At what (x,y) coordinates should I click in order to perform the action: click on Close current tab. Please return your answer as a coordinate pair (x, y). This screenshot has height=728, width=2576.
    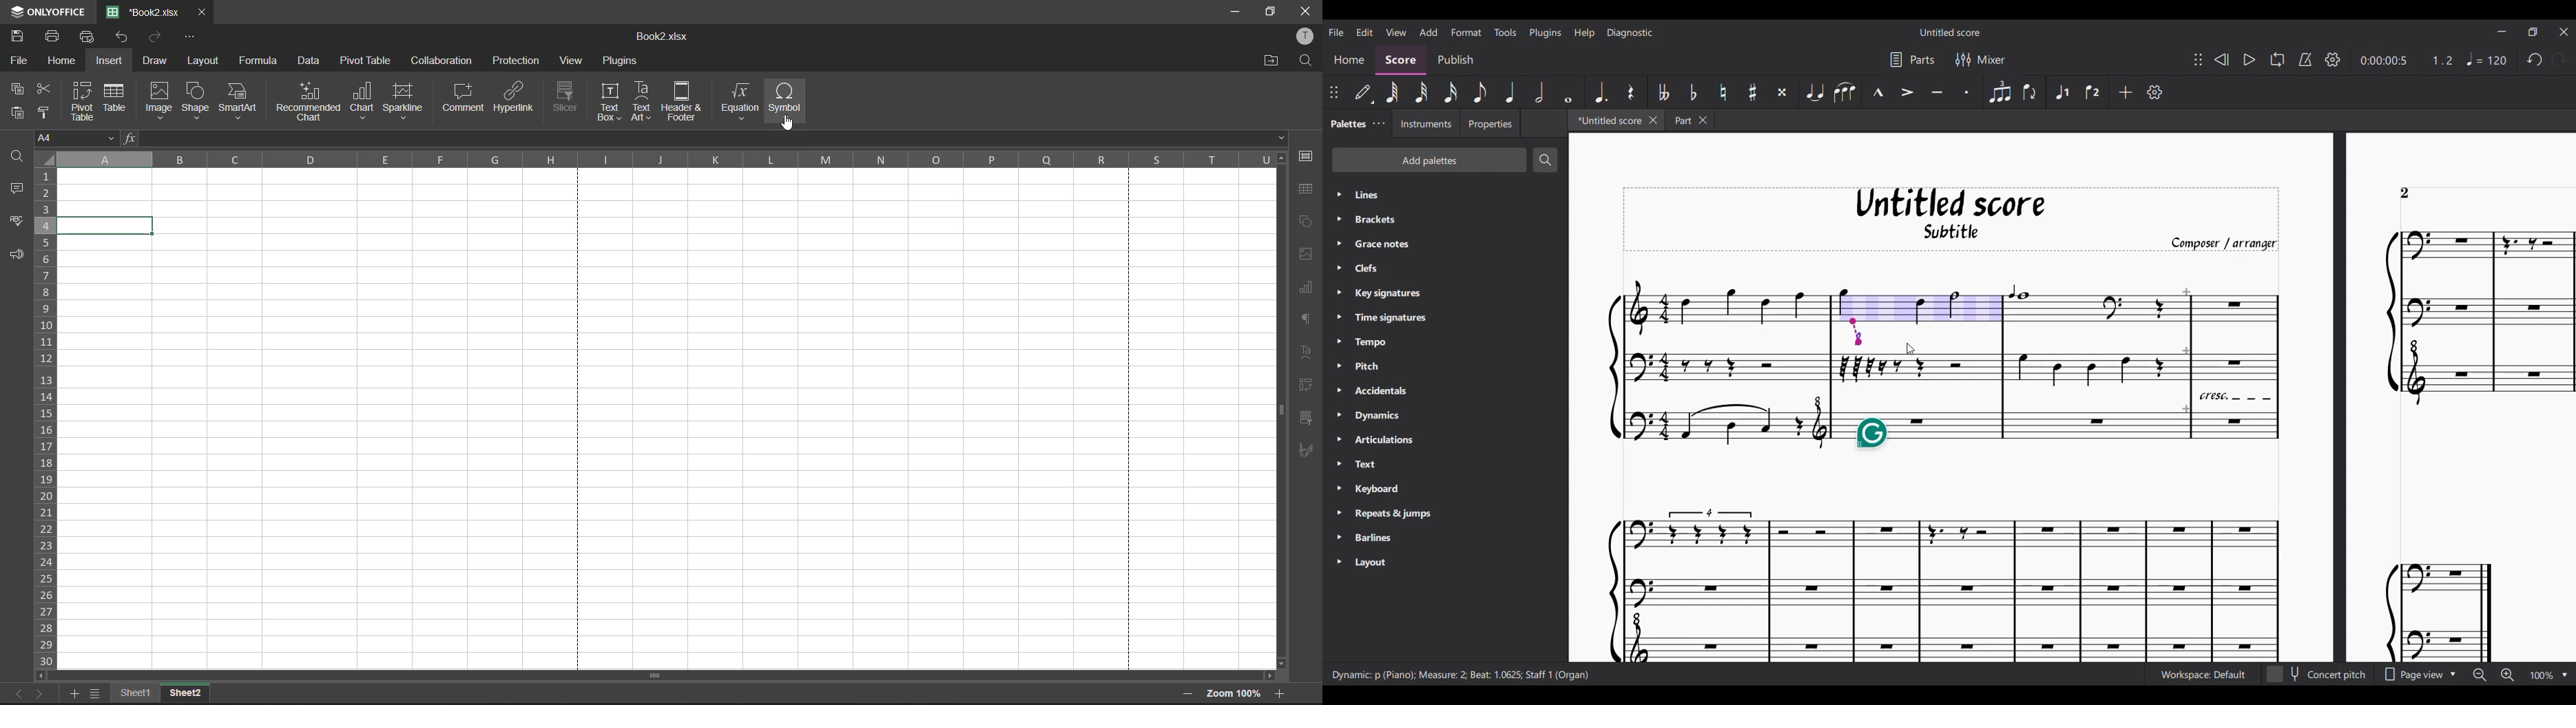
    Looking at the image, I should click on (1653, 120).